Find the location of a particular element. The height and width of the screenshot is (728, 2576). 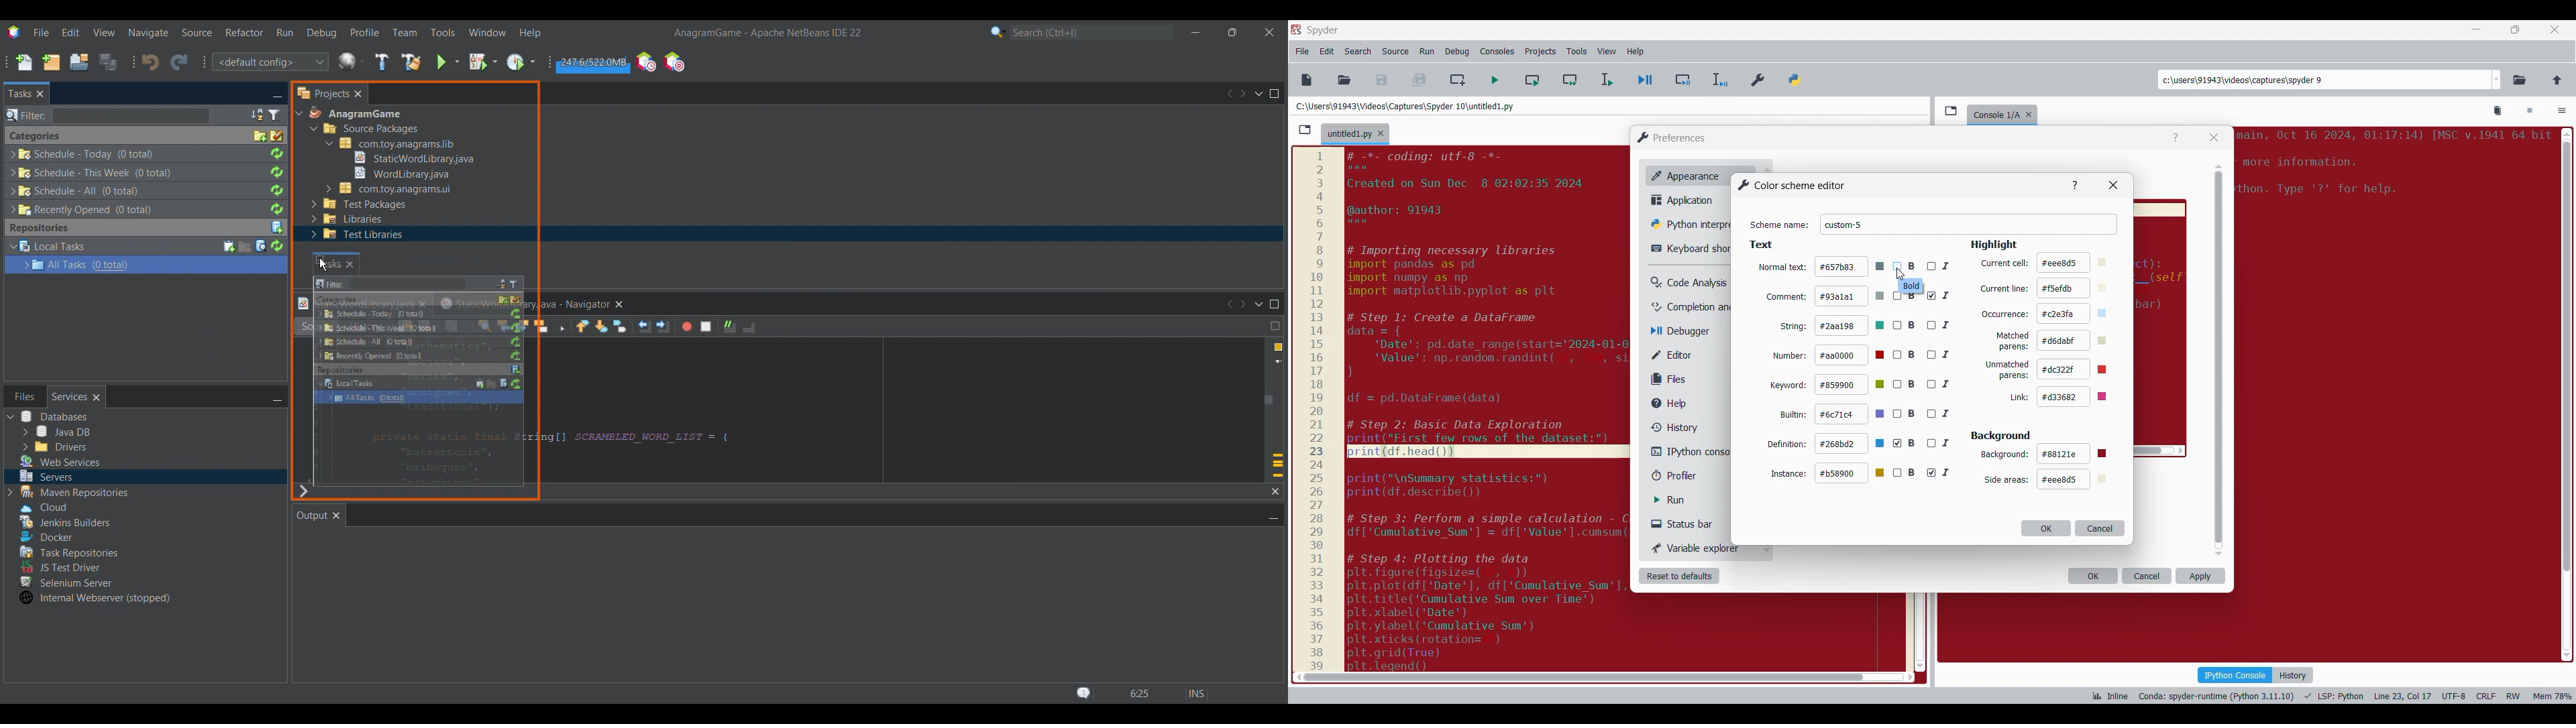

Change to parent directory is located at coordinates (2557, 80).